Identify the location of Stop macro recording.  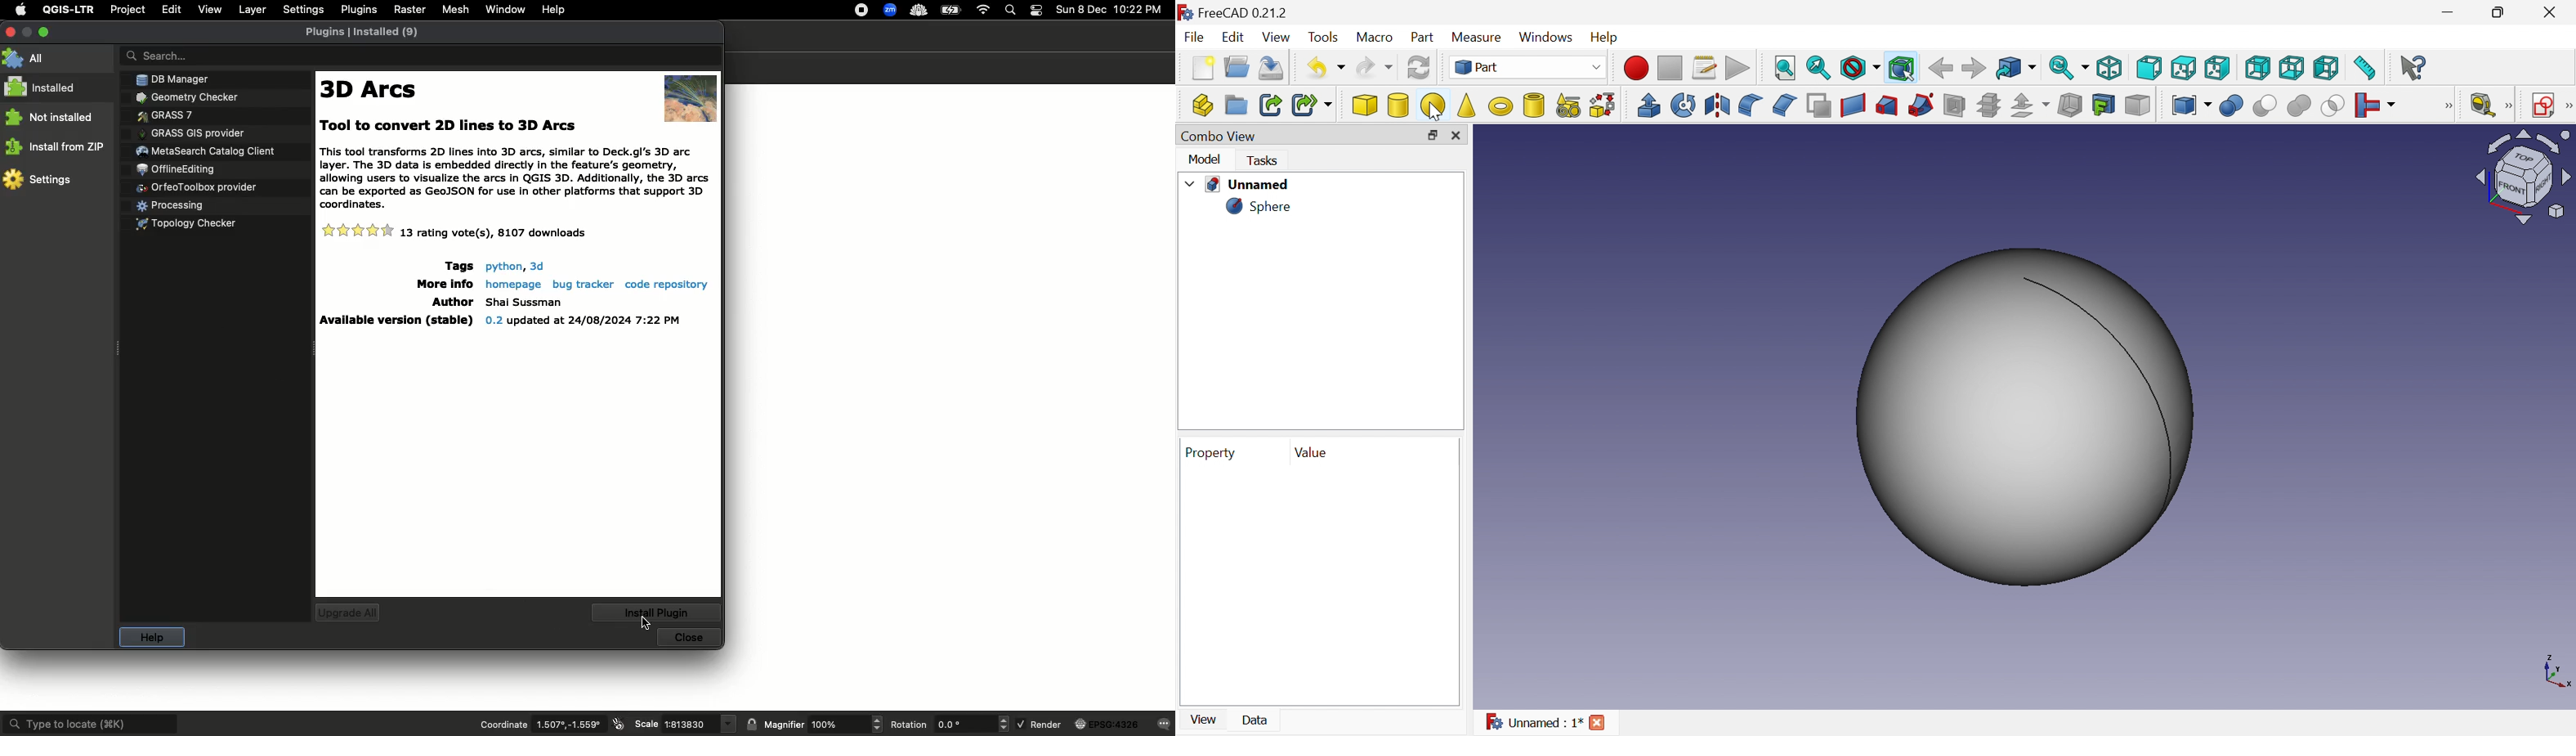
(1670, 66).